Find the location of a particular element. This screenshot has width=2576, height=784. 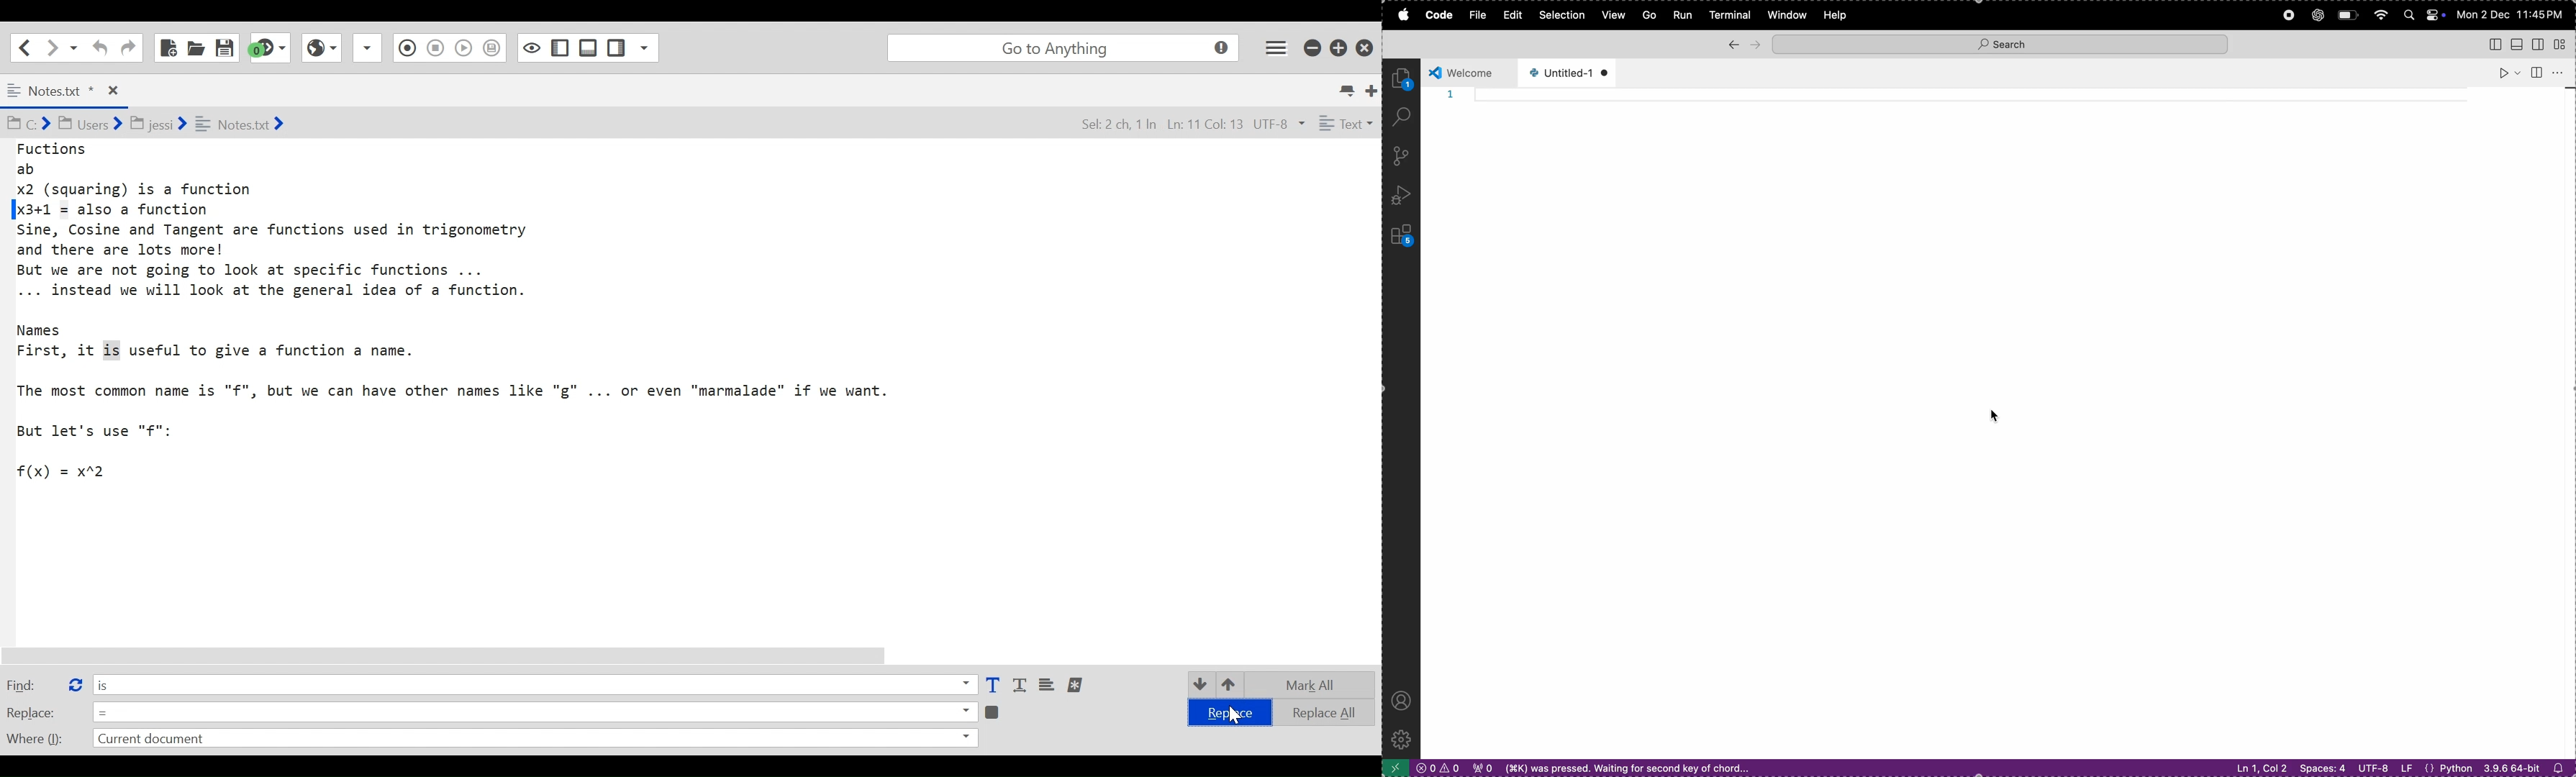

Arrow down is located at coordinates (1199, 683).